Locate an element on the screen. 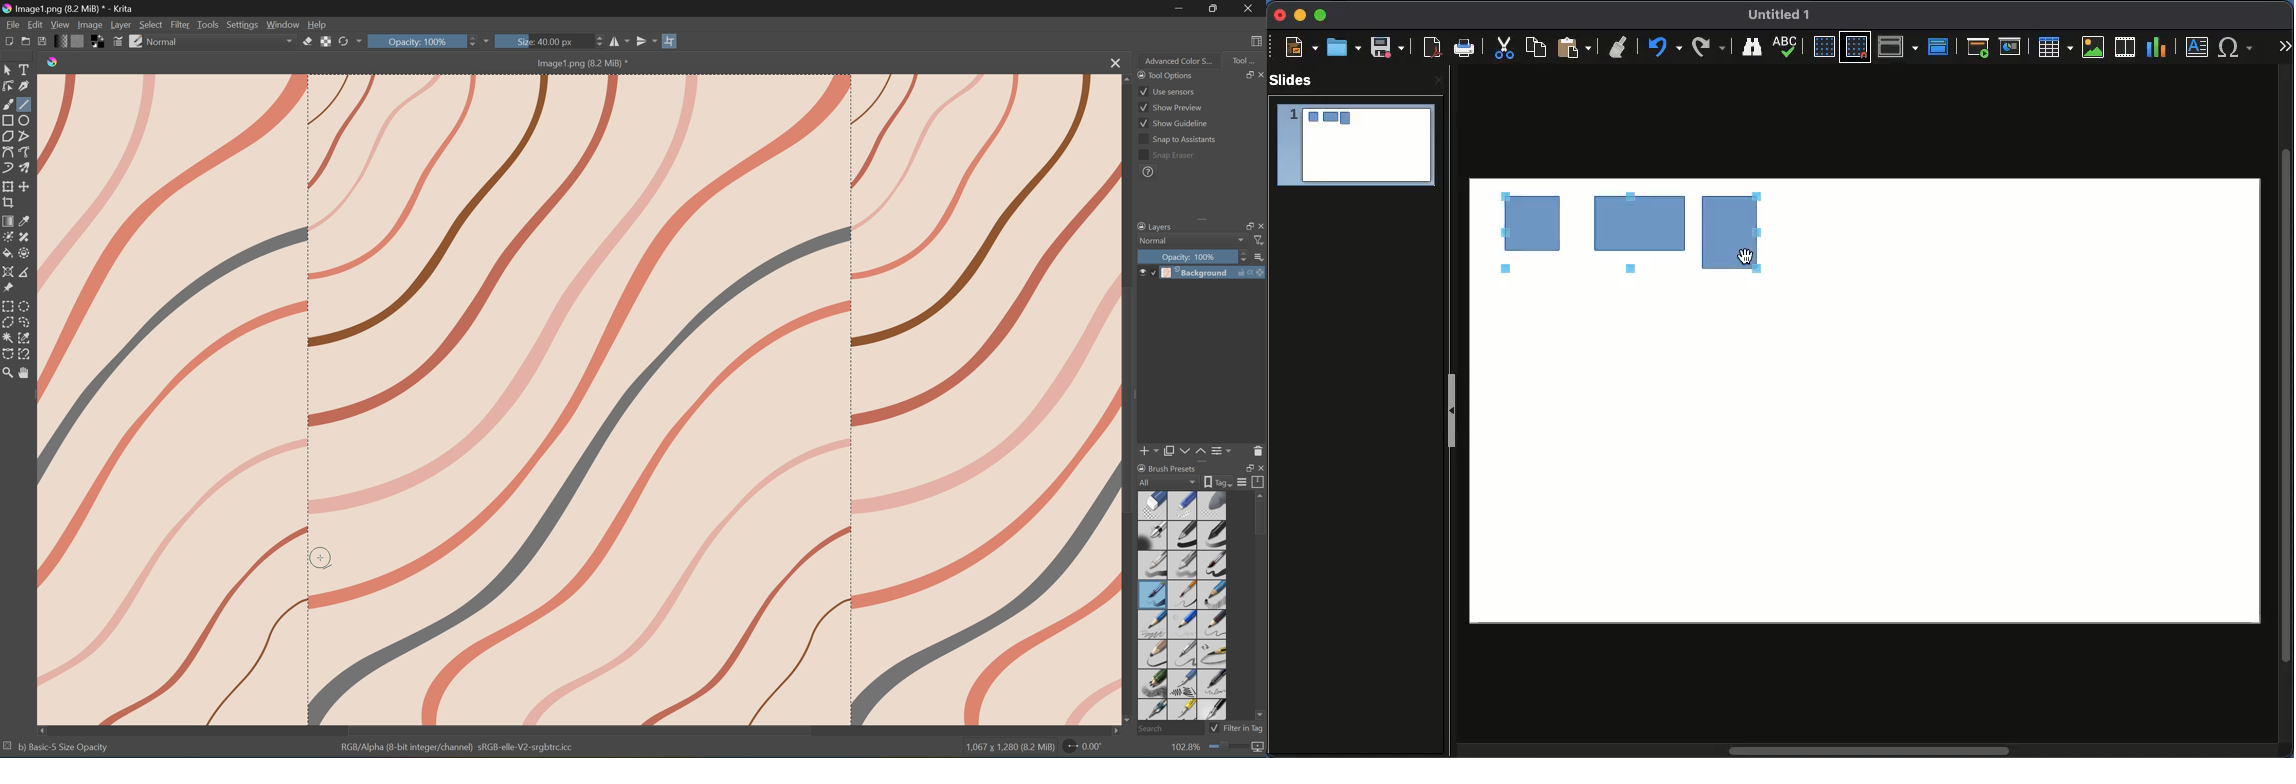  Vertical Mirror tool is located at coordinates (646, 40).